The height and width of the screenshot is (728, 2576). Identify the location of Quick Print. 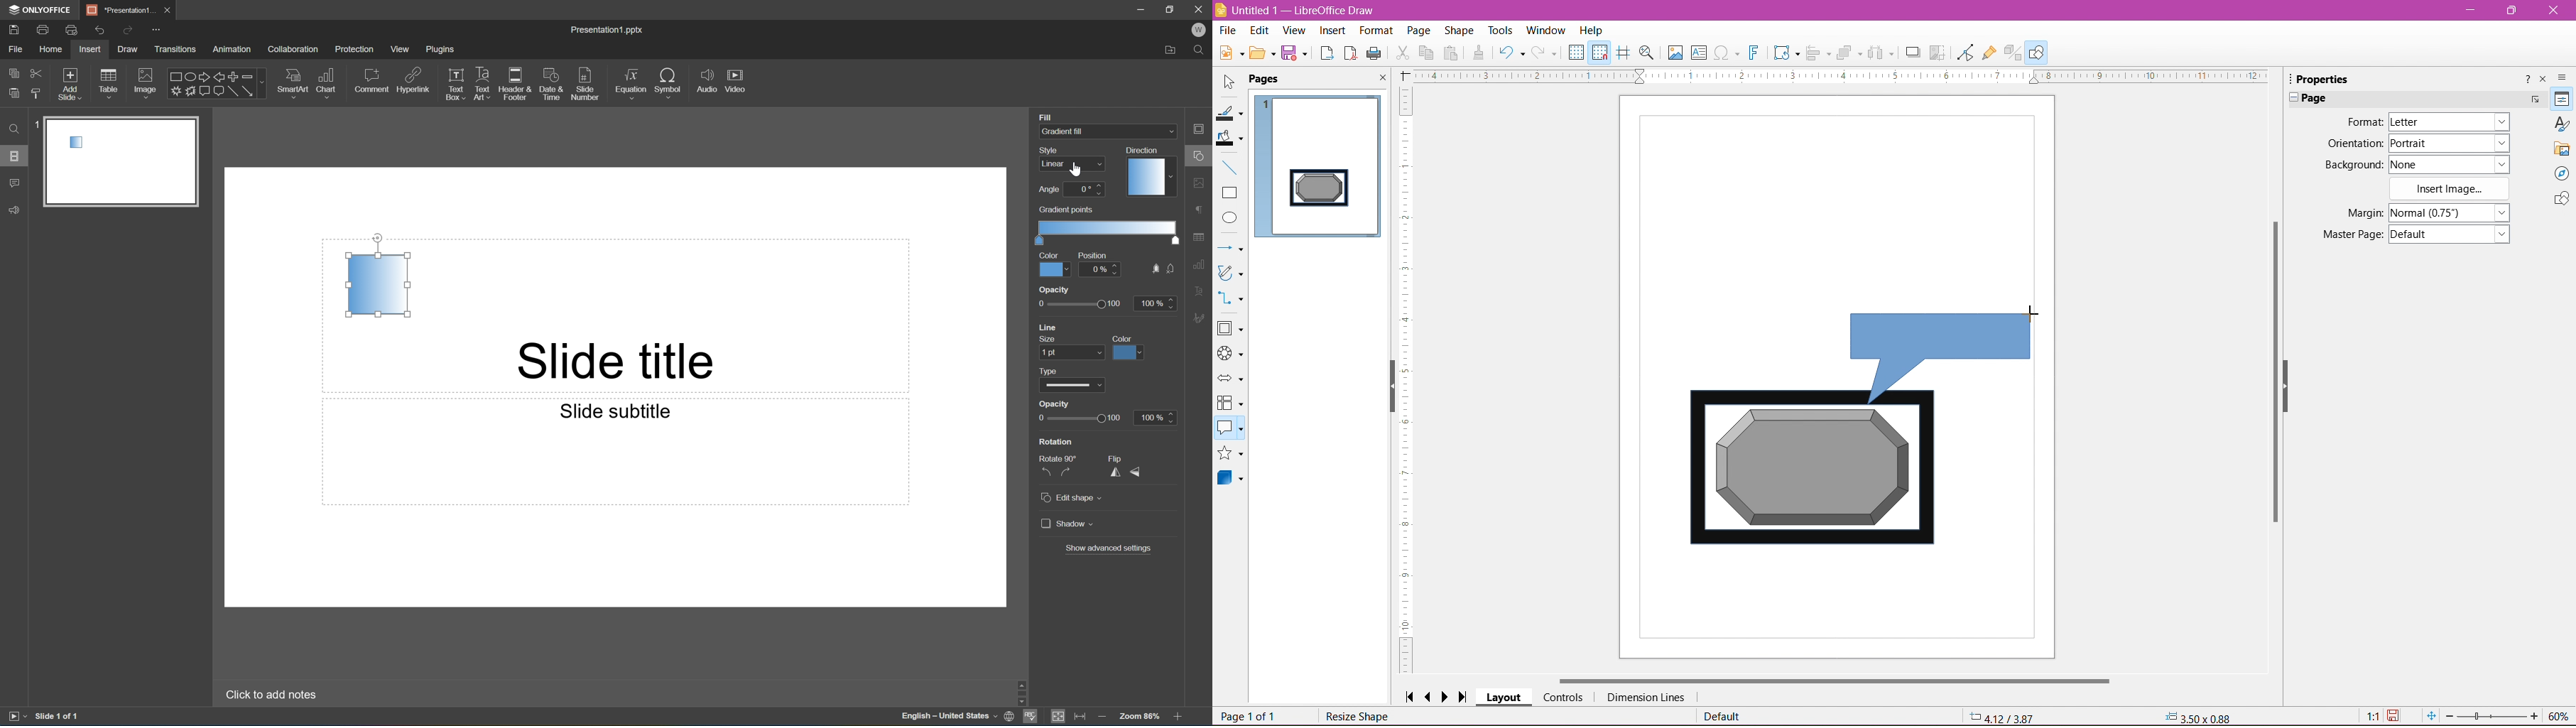
(71, 29).